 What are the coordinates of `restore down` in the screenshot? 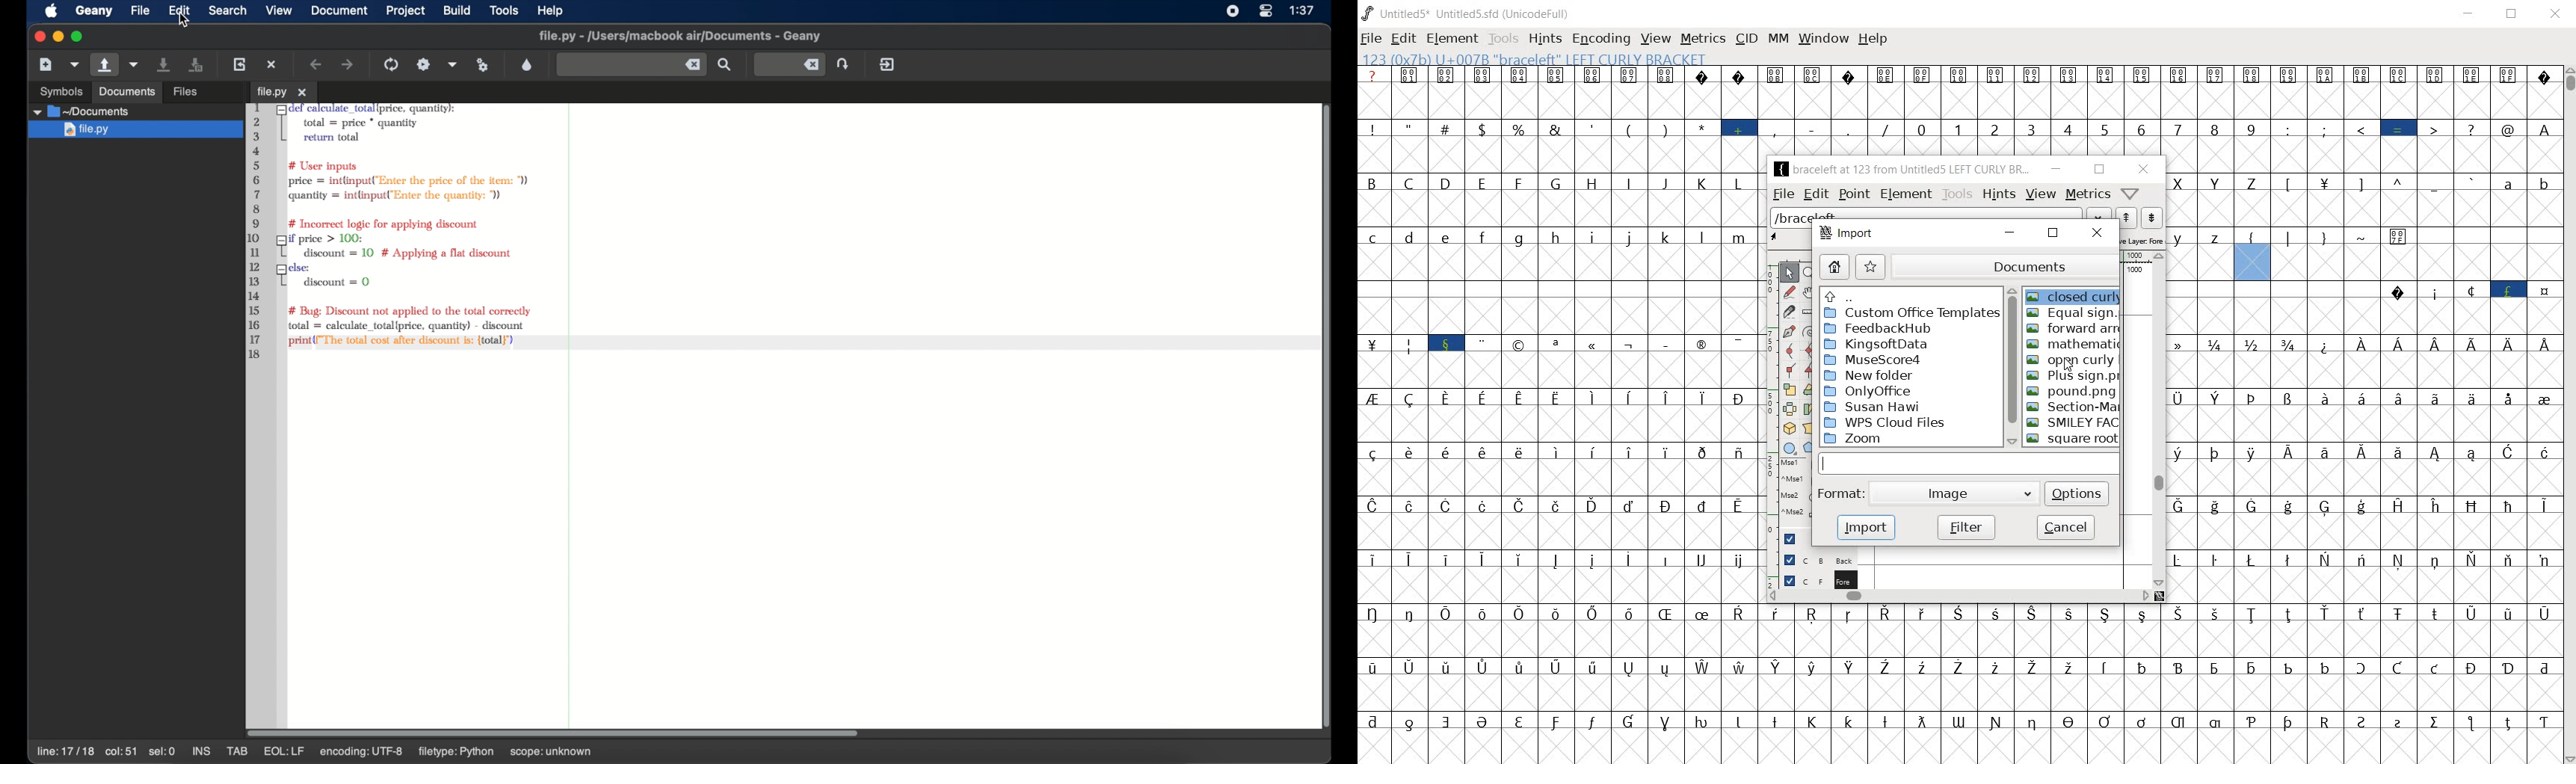 It's located at (2098, 170).